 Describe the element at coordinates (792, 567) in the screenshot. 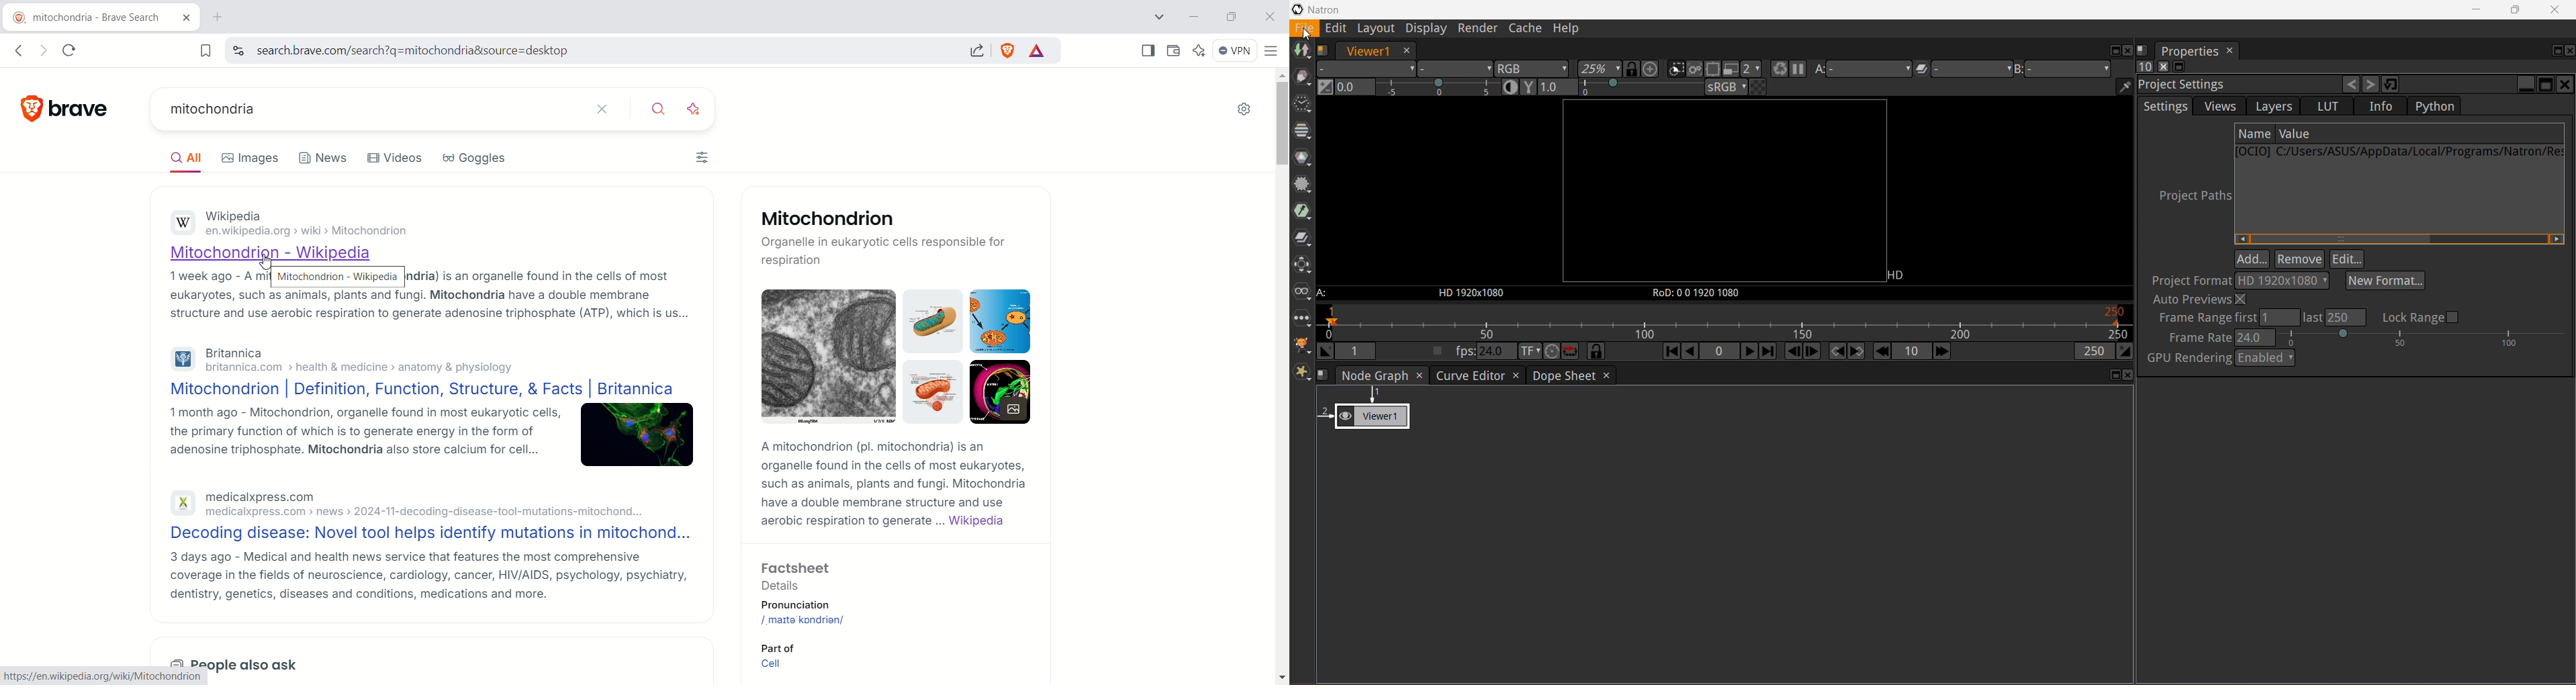

I see `Factsheet` at that location.